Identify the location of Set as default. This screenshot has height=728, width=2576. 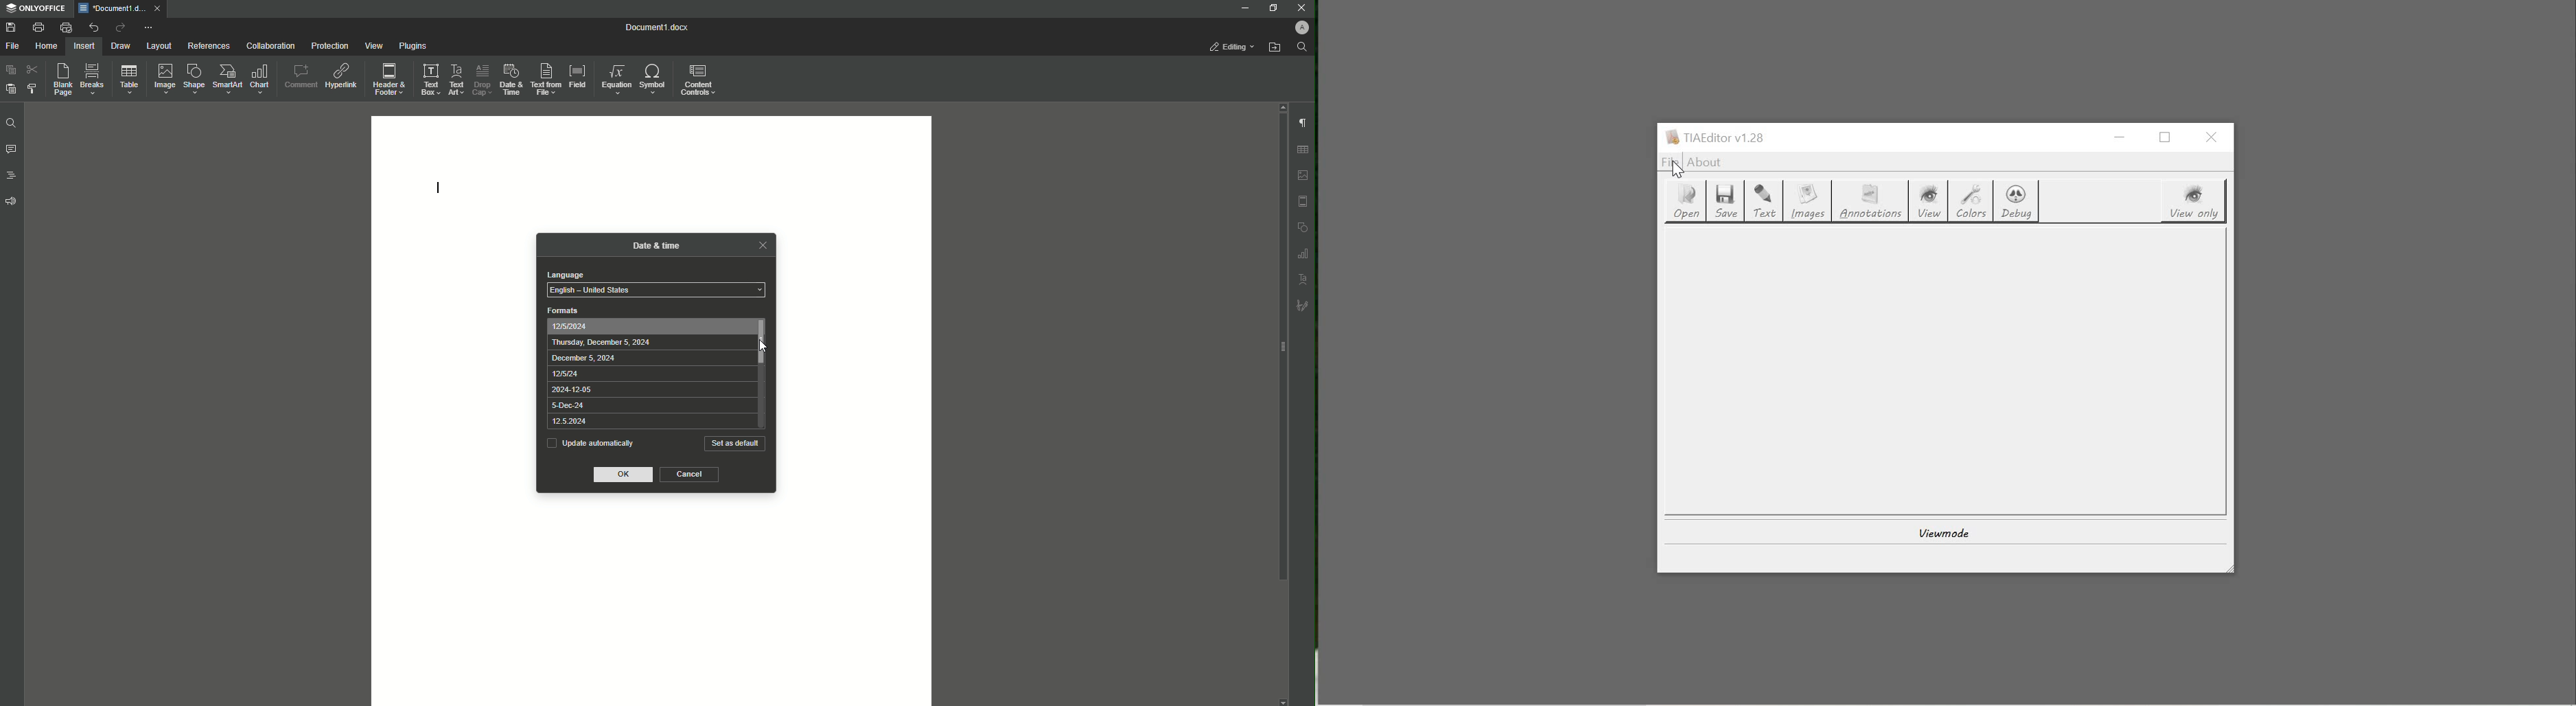
(735, 444).